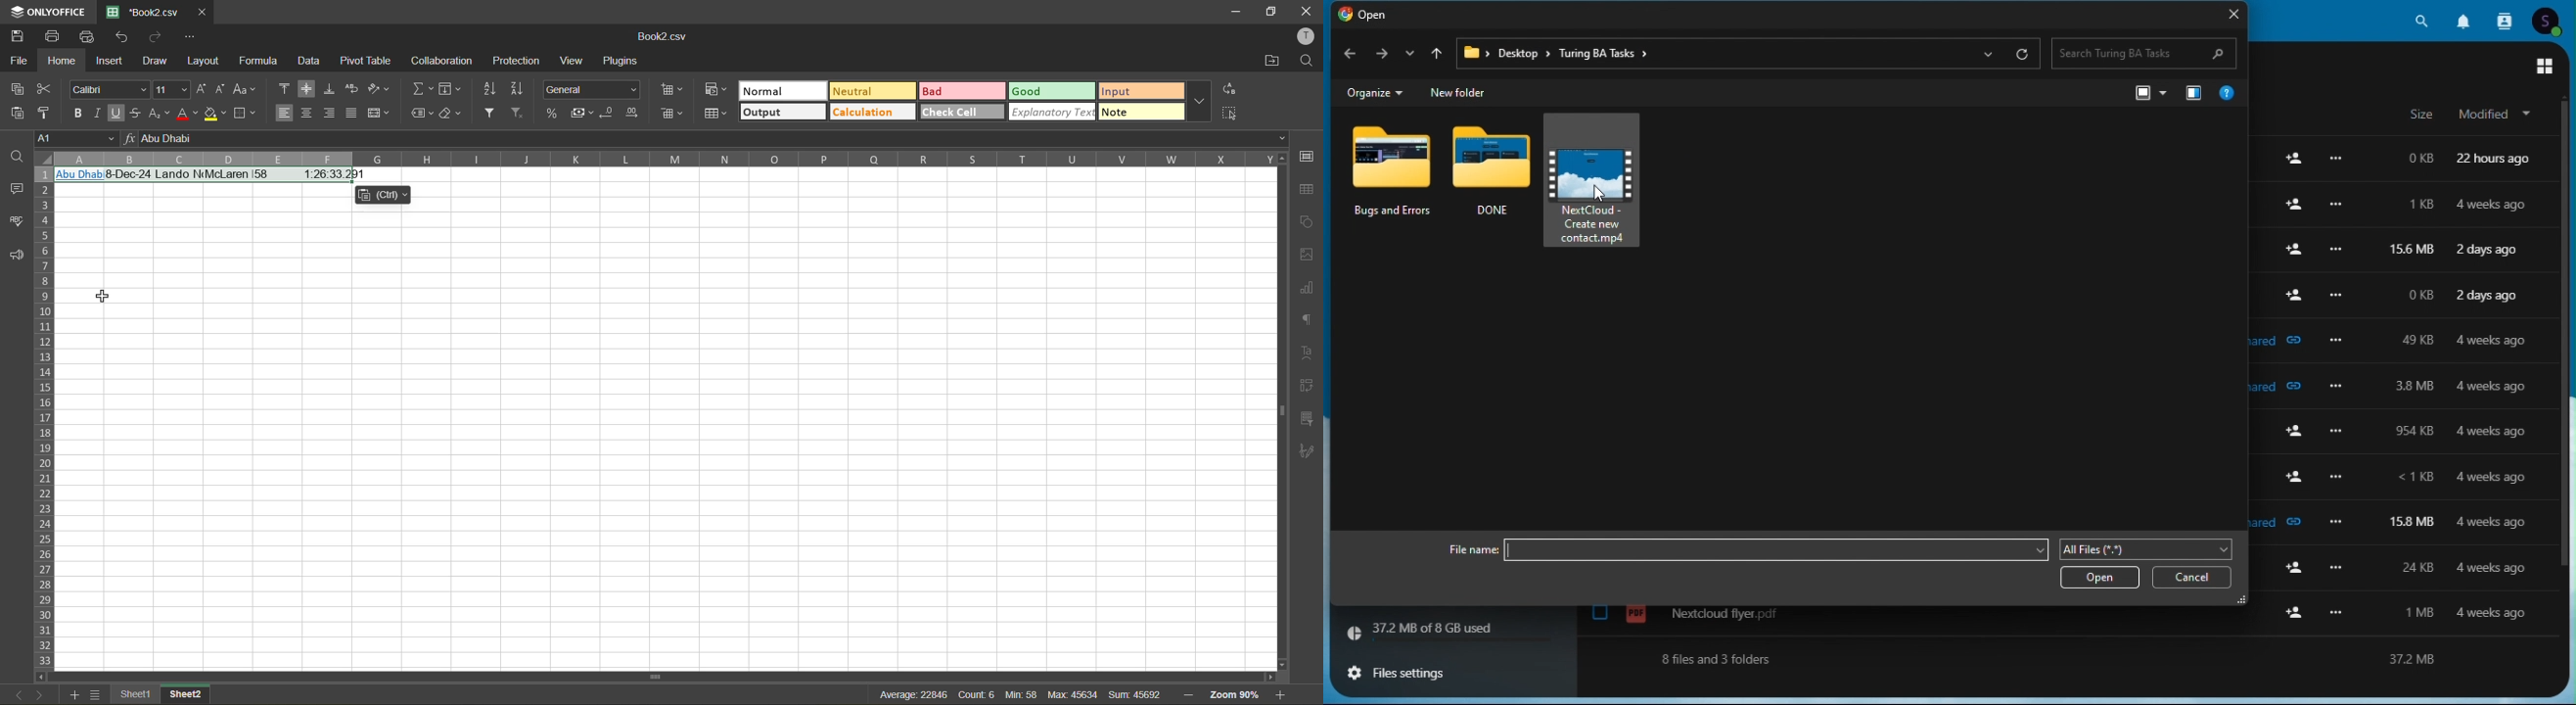  I want to click on number format, so click(595, 88).